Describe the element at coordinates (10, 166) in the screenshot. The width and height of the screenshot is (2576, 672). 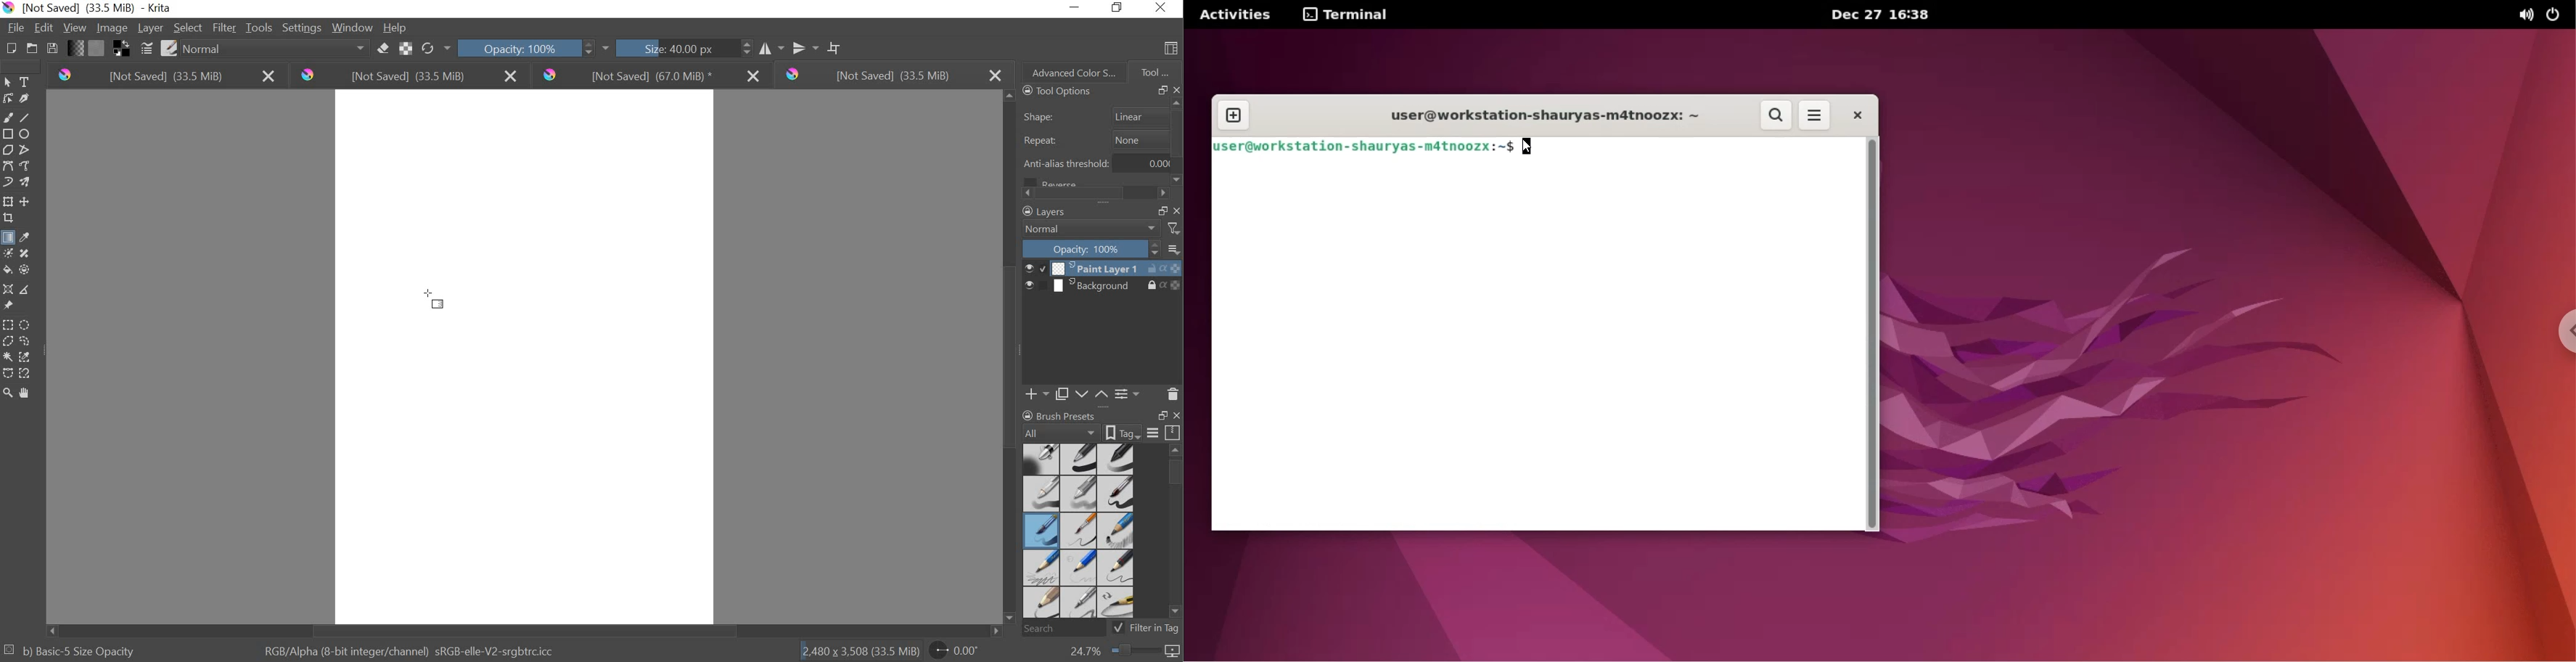
I see `bezier curve` at that location.